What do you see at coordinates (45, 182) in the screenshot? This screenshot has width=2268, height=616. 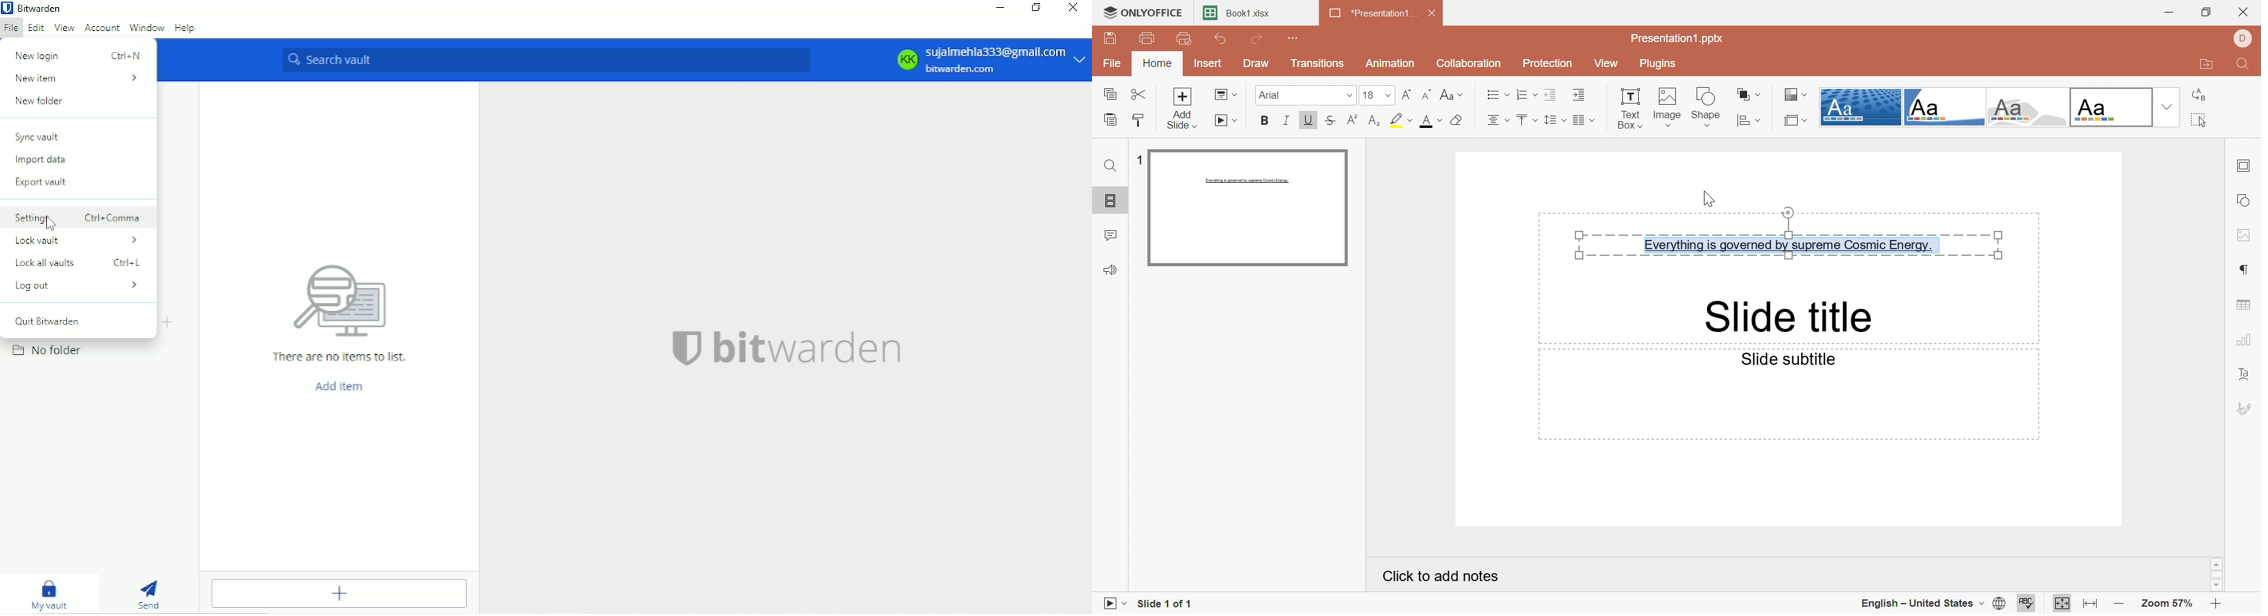 I see `Export vault` at bounding box center [45, 182].